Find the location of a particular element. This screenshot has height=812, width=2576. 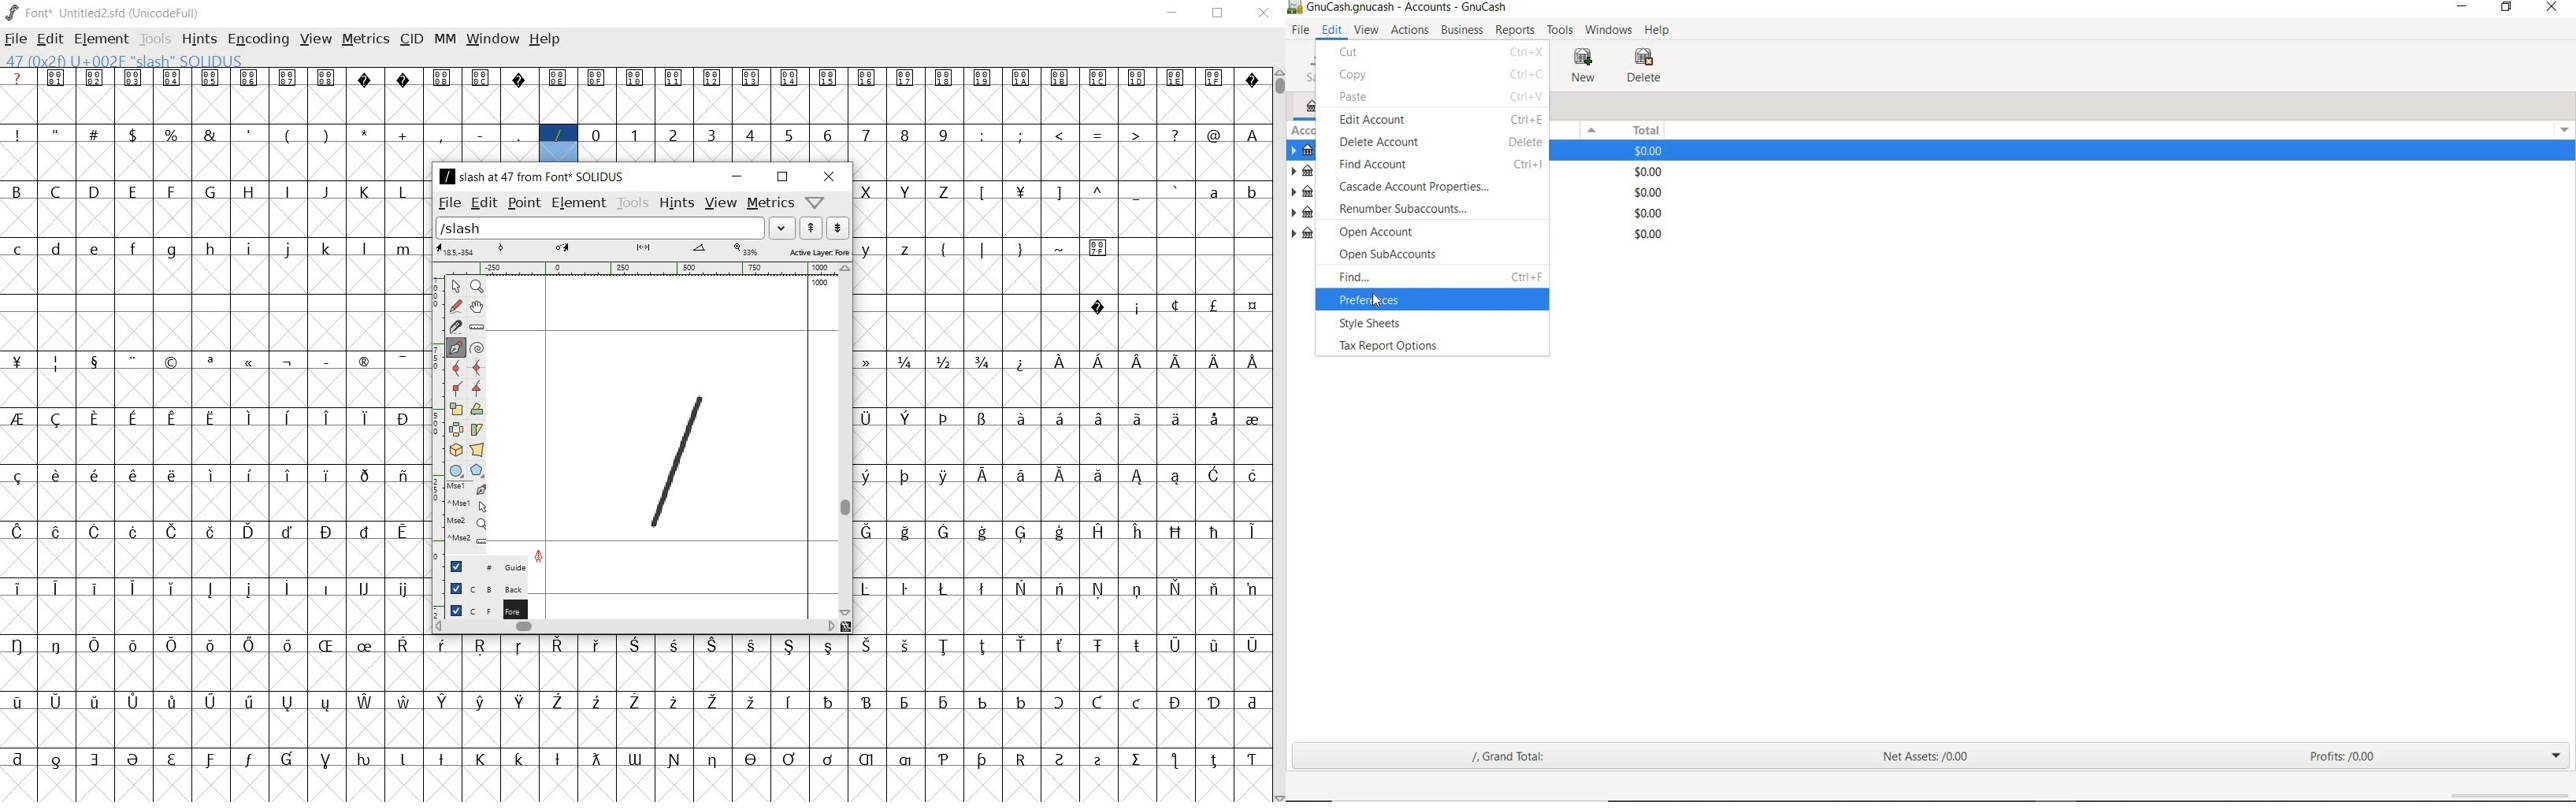

a b is located at coordinates (1229, 190).